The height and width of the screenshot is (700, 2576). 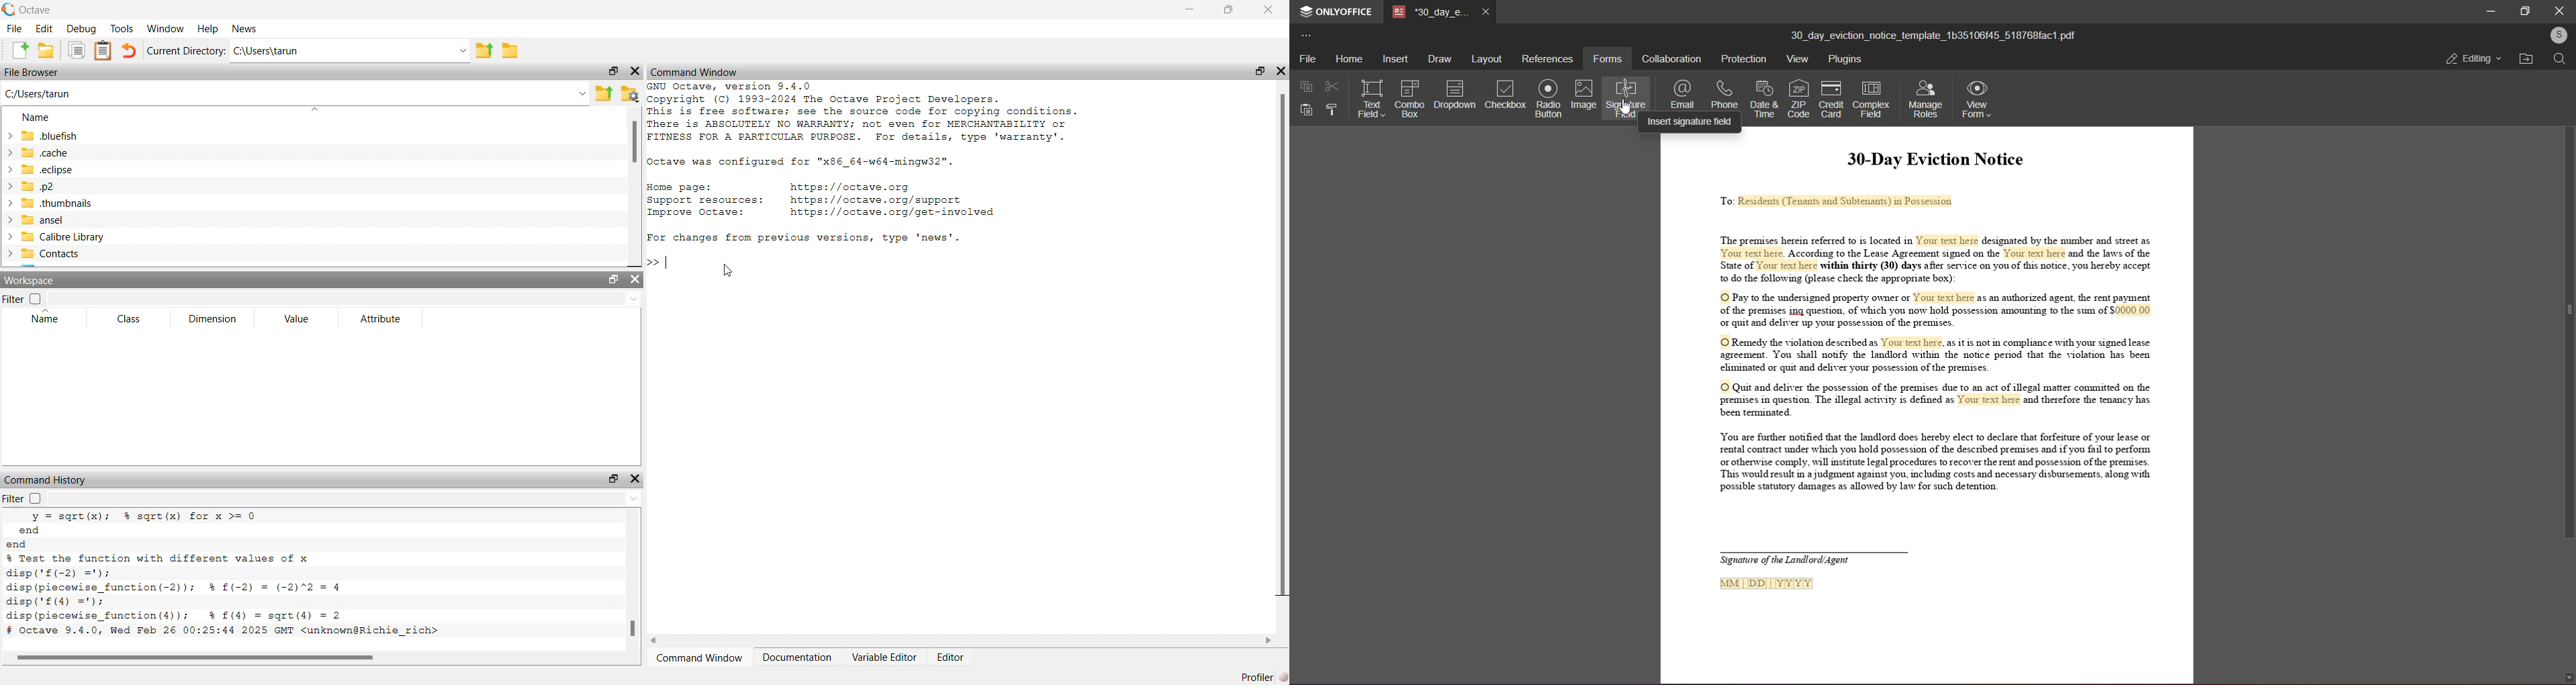 I want to click on One directory up, so click(x=485, y=51).